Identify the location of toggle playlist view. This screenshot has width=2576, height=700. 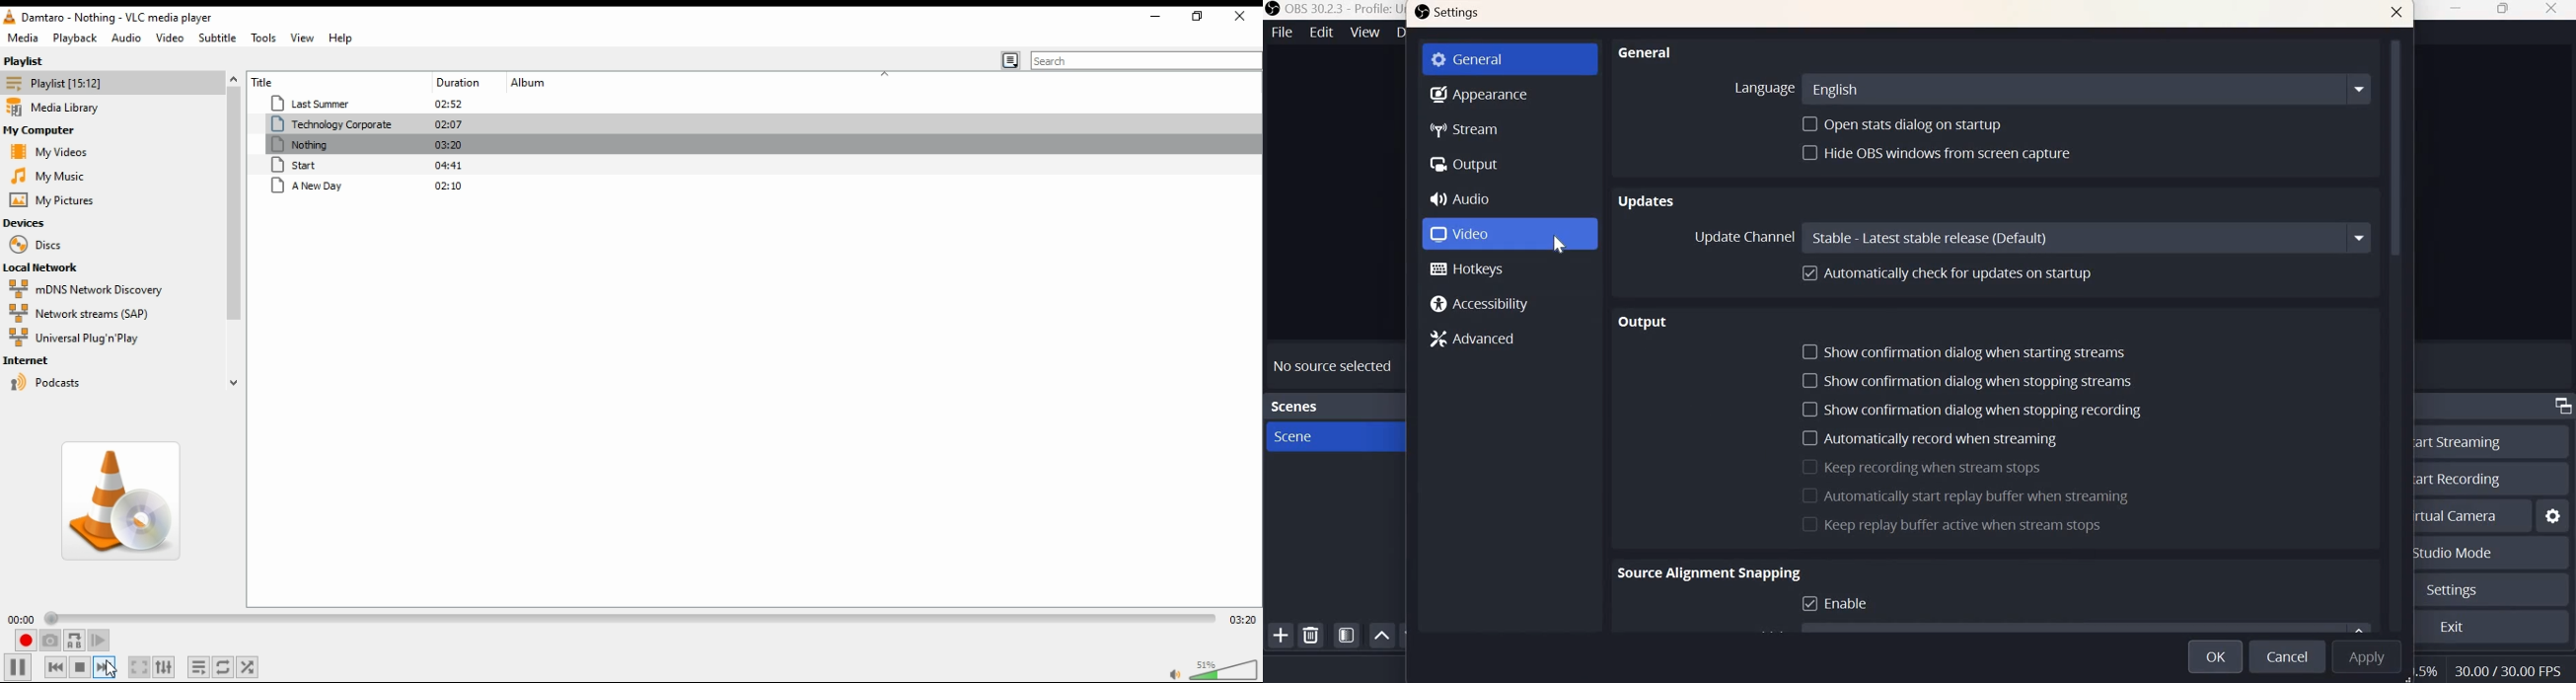
(1009, 58).